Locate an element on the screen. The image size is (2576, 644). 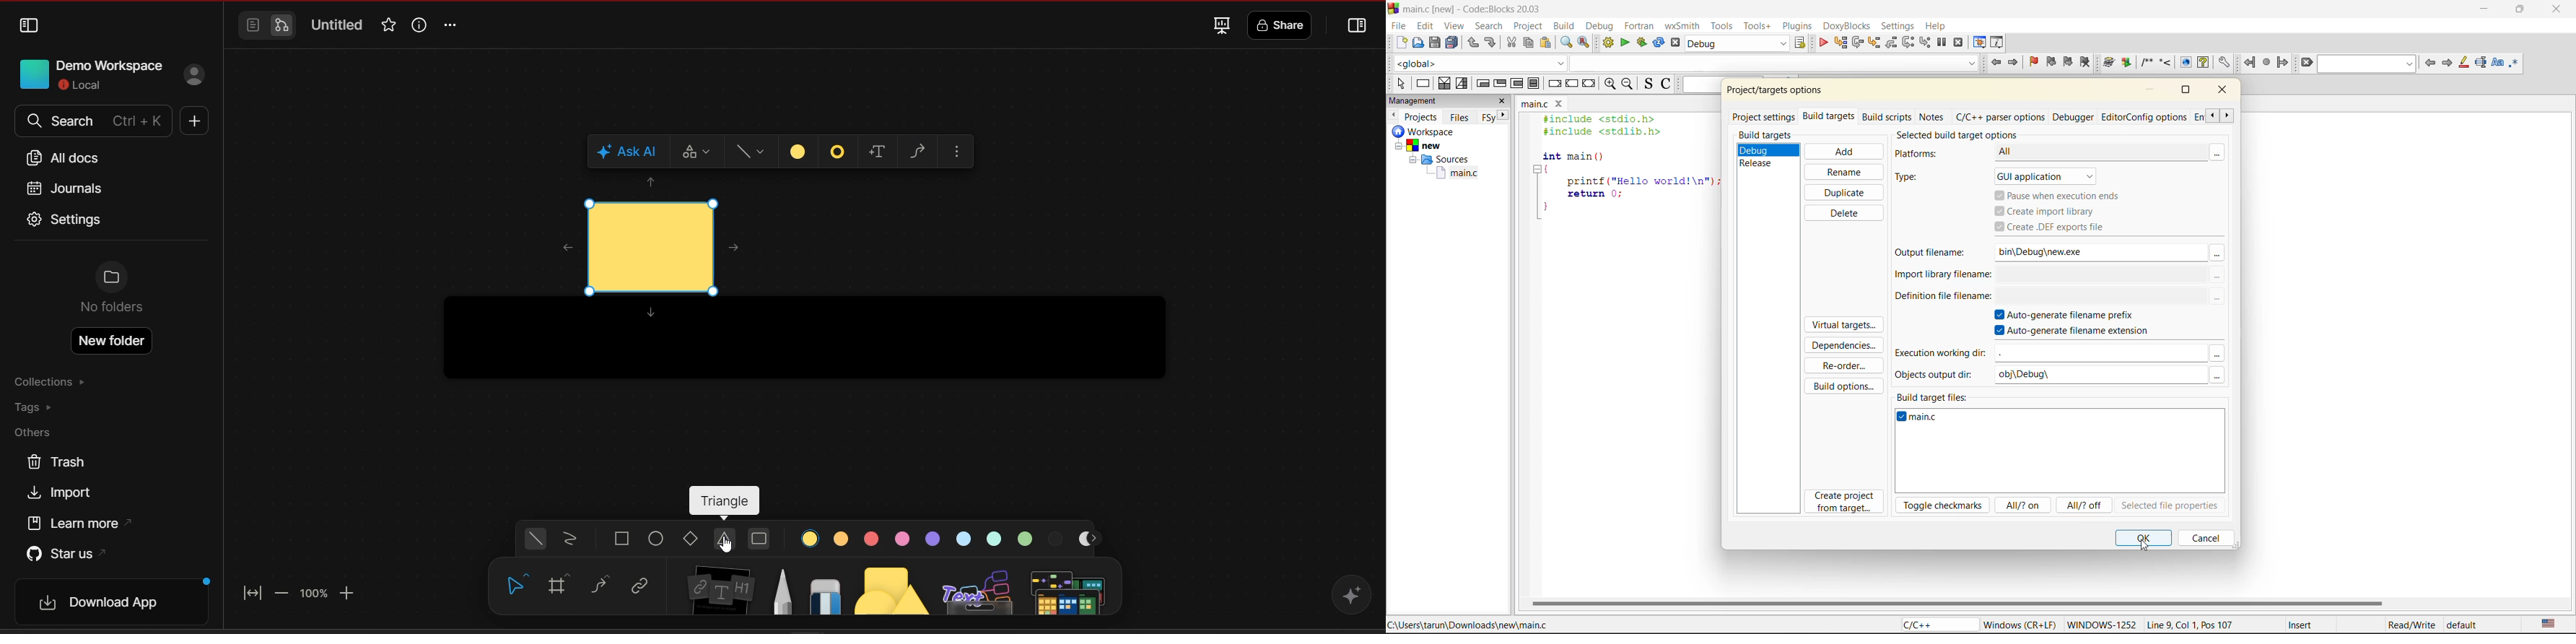
fortran is located at coordinates (1639, 24).